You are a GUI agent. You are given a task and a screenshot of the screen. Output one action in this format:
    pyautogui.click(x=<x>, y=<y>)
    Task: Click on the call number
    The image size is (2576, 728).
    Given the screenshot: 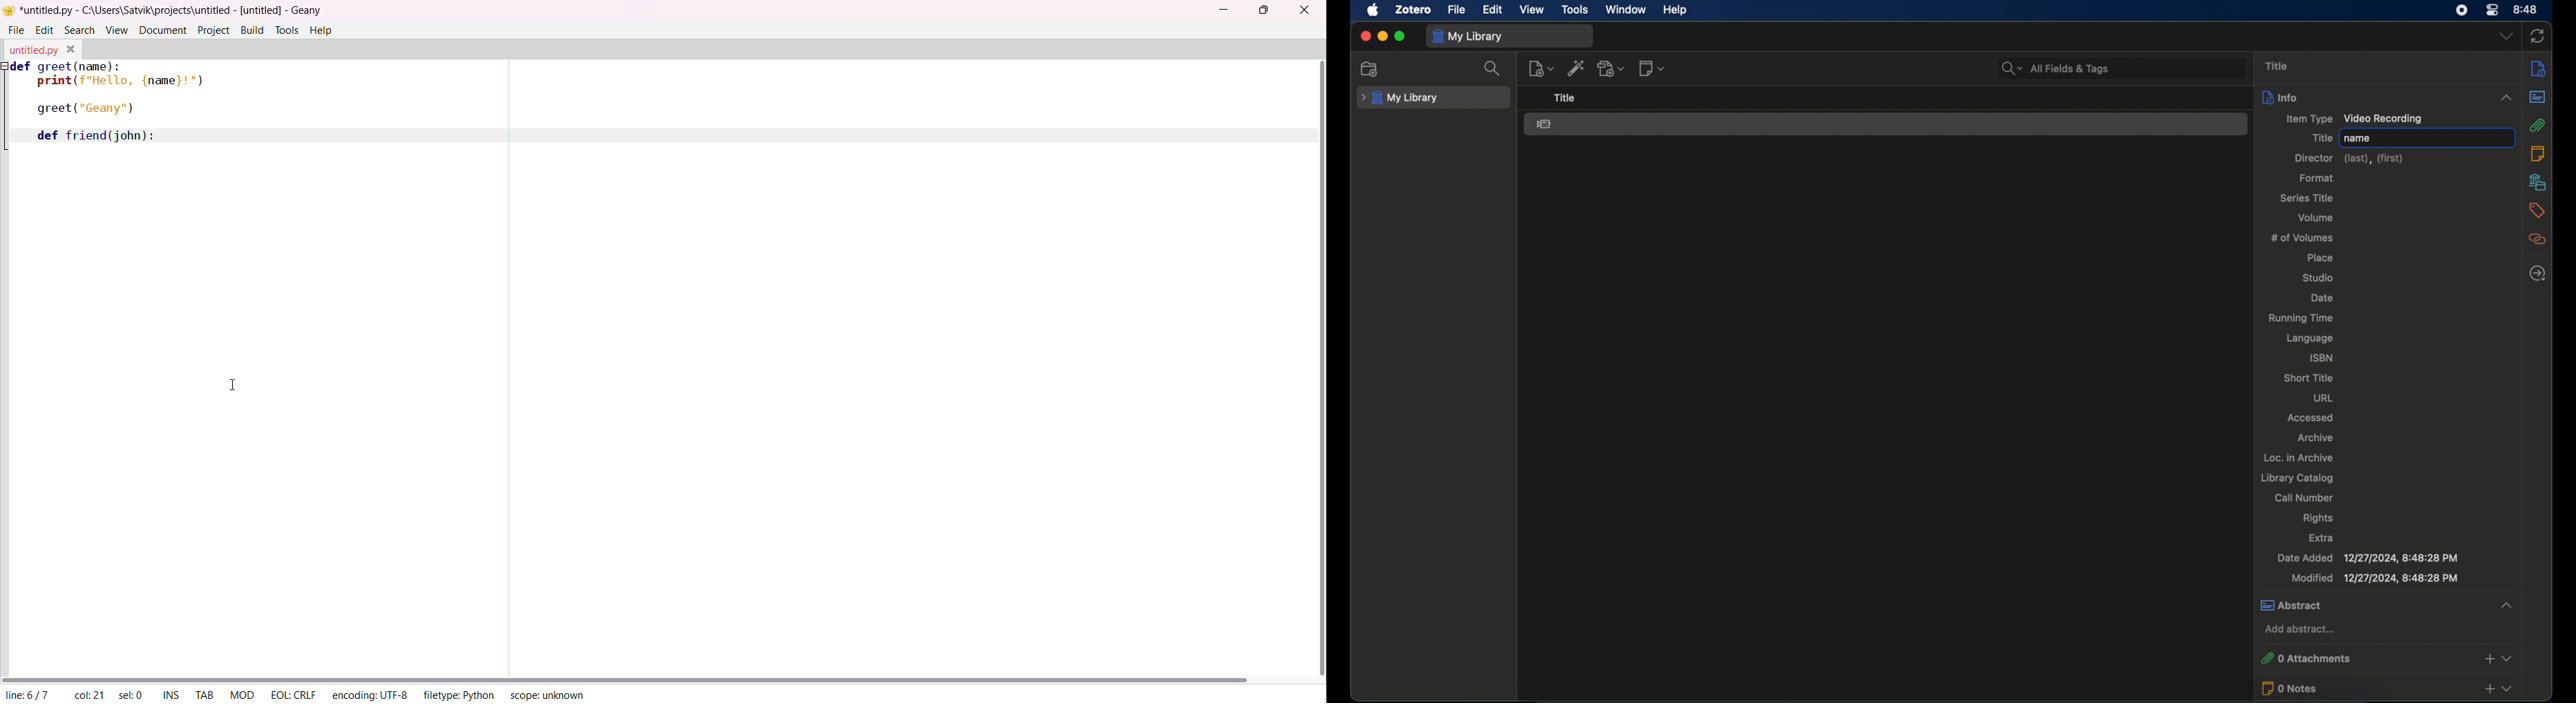 What is the action you would take?
    pyautogui.click(x=2306, y=497)
    